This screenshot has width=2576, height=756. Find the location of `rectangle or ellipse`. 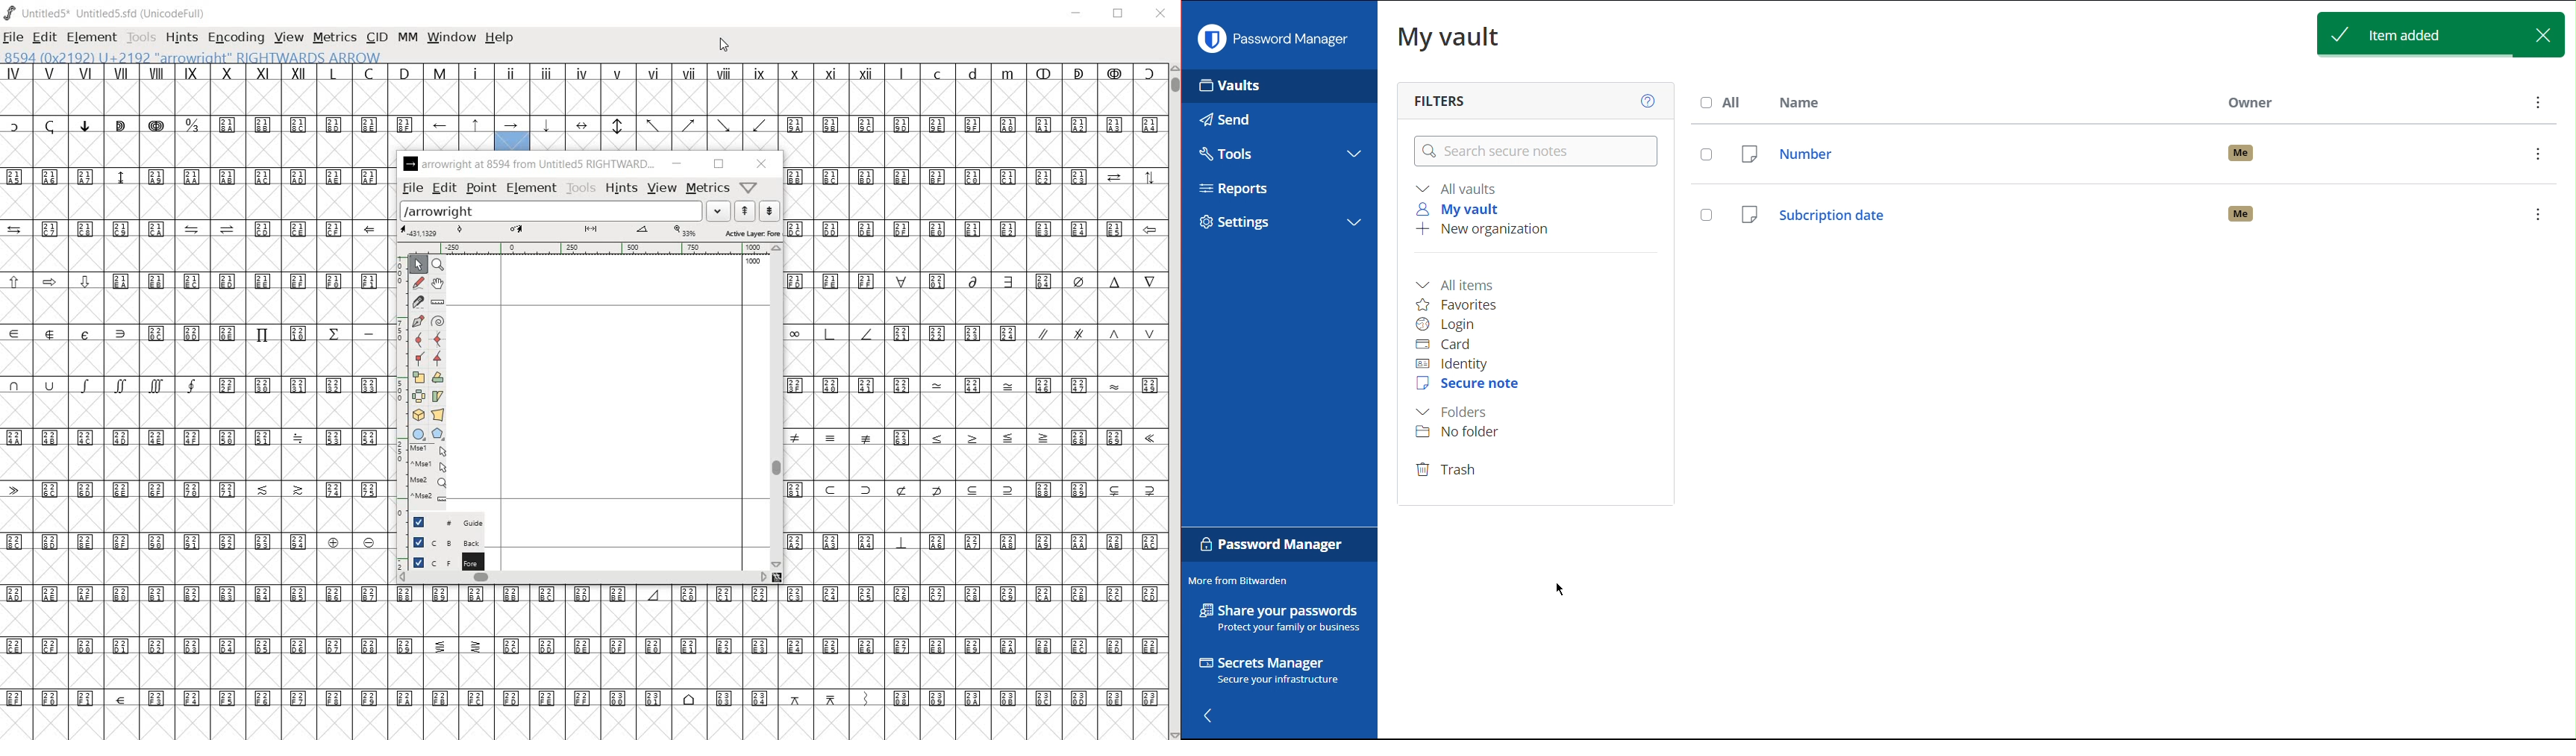

rectangle or ellipse is located at coordinates (419, 434).